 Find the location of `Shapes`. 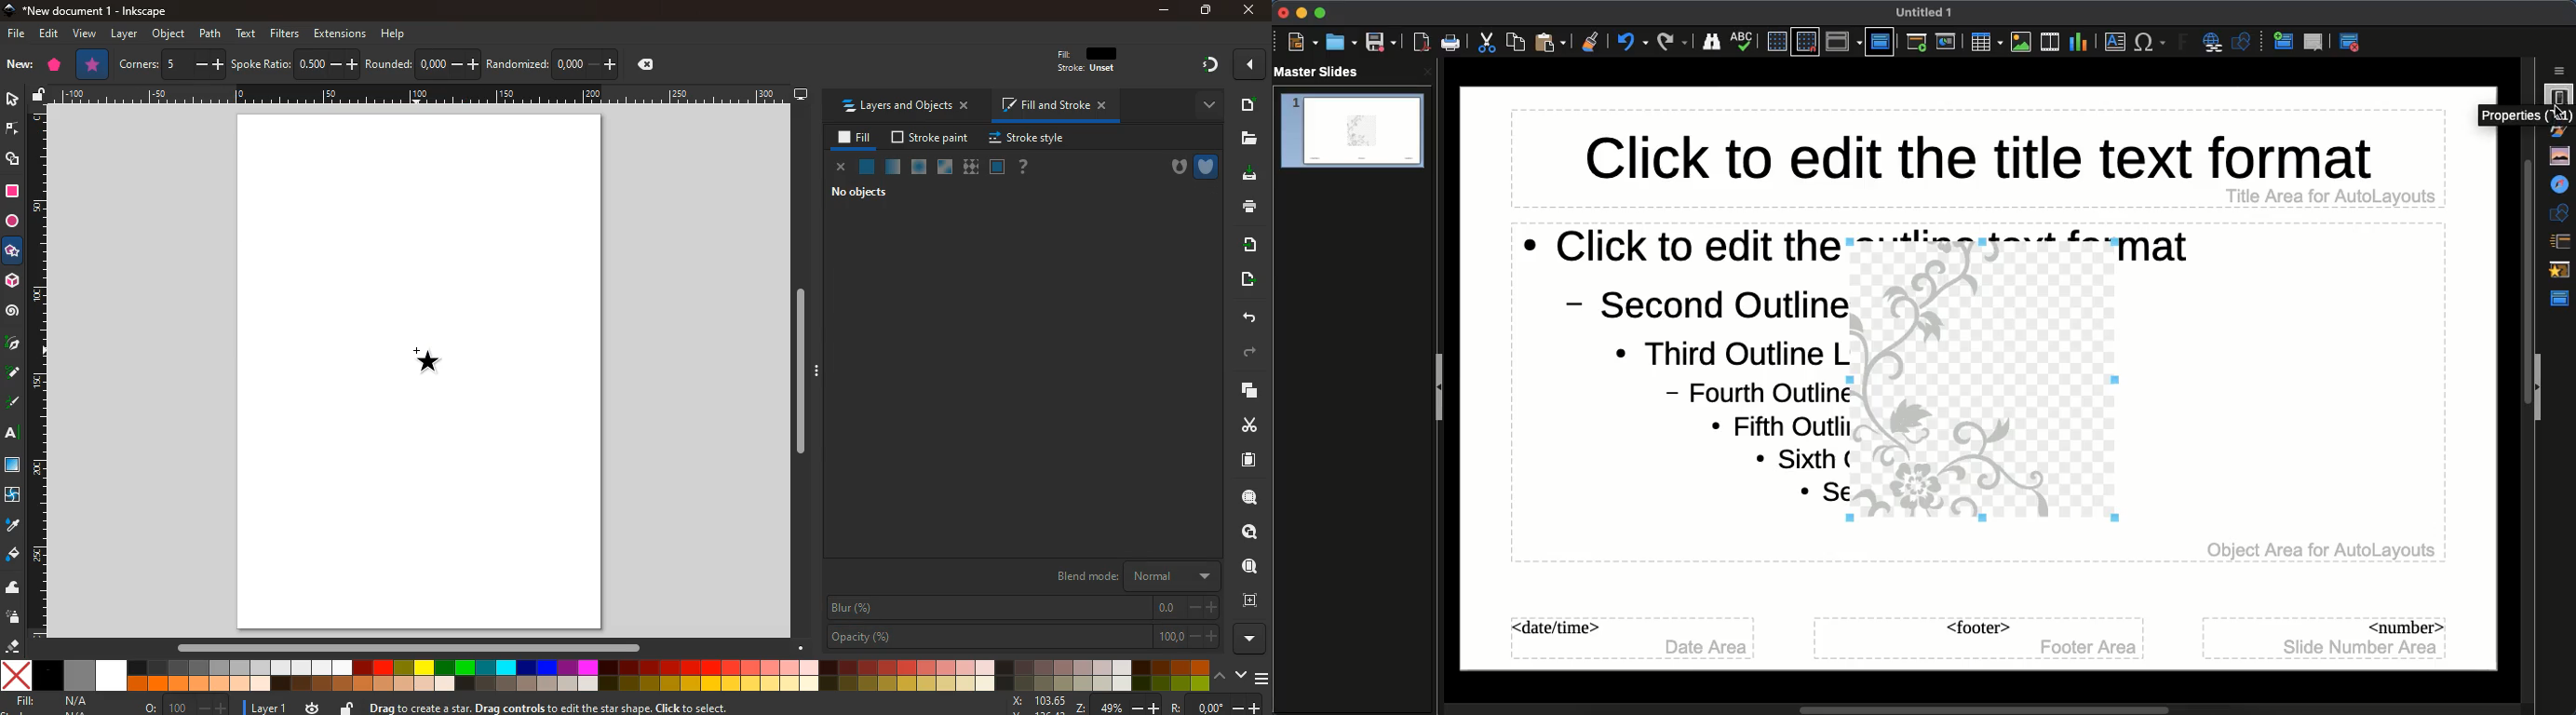

Shapes is located at coordinates (2244, 44).